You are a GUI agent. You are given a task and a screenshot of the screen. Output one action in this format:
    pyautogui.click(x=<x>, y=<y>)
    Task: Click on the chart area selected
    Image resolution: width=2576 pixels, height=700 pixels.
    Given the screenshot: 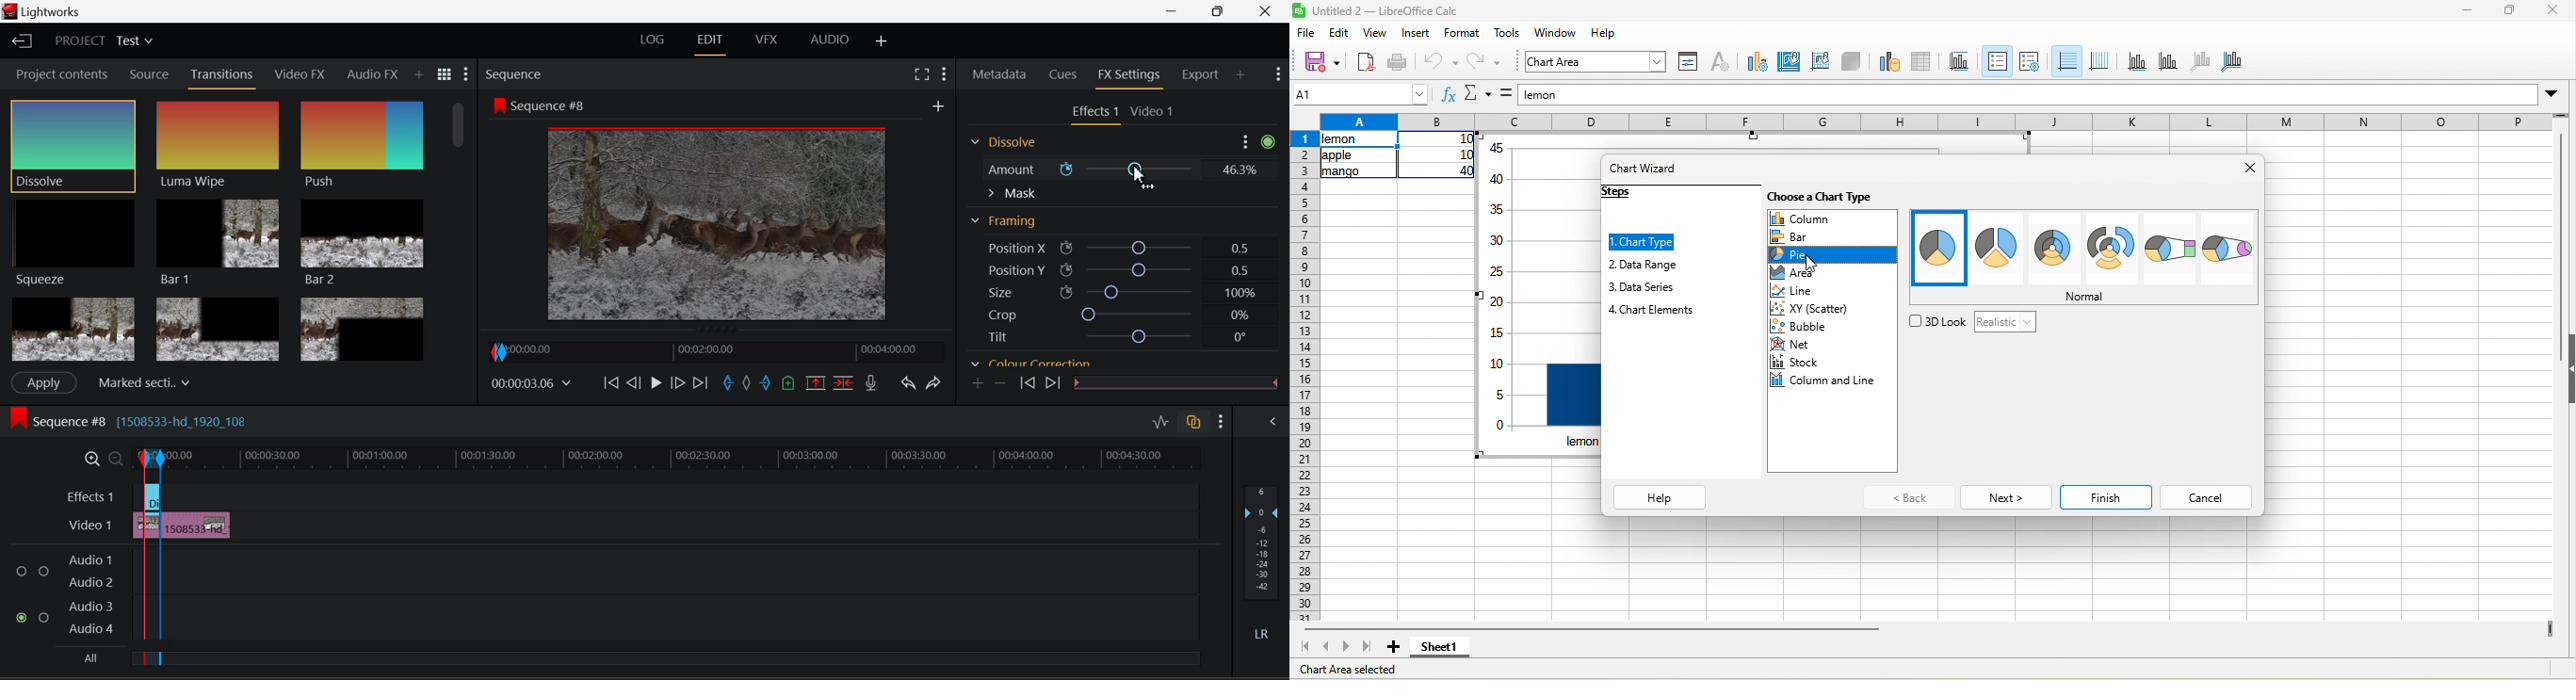 What is the action you would take?
    pyautogui.click(x=1352, y=671)
    